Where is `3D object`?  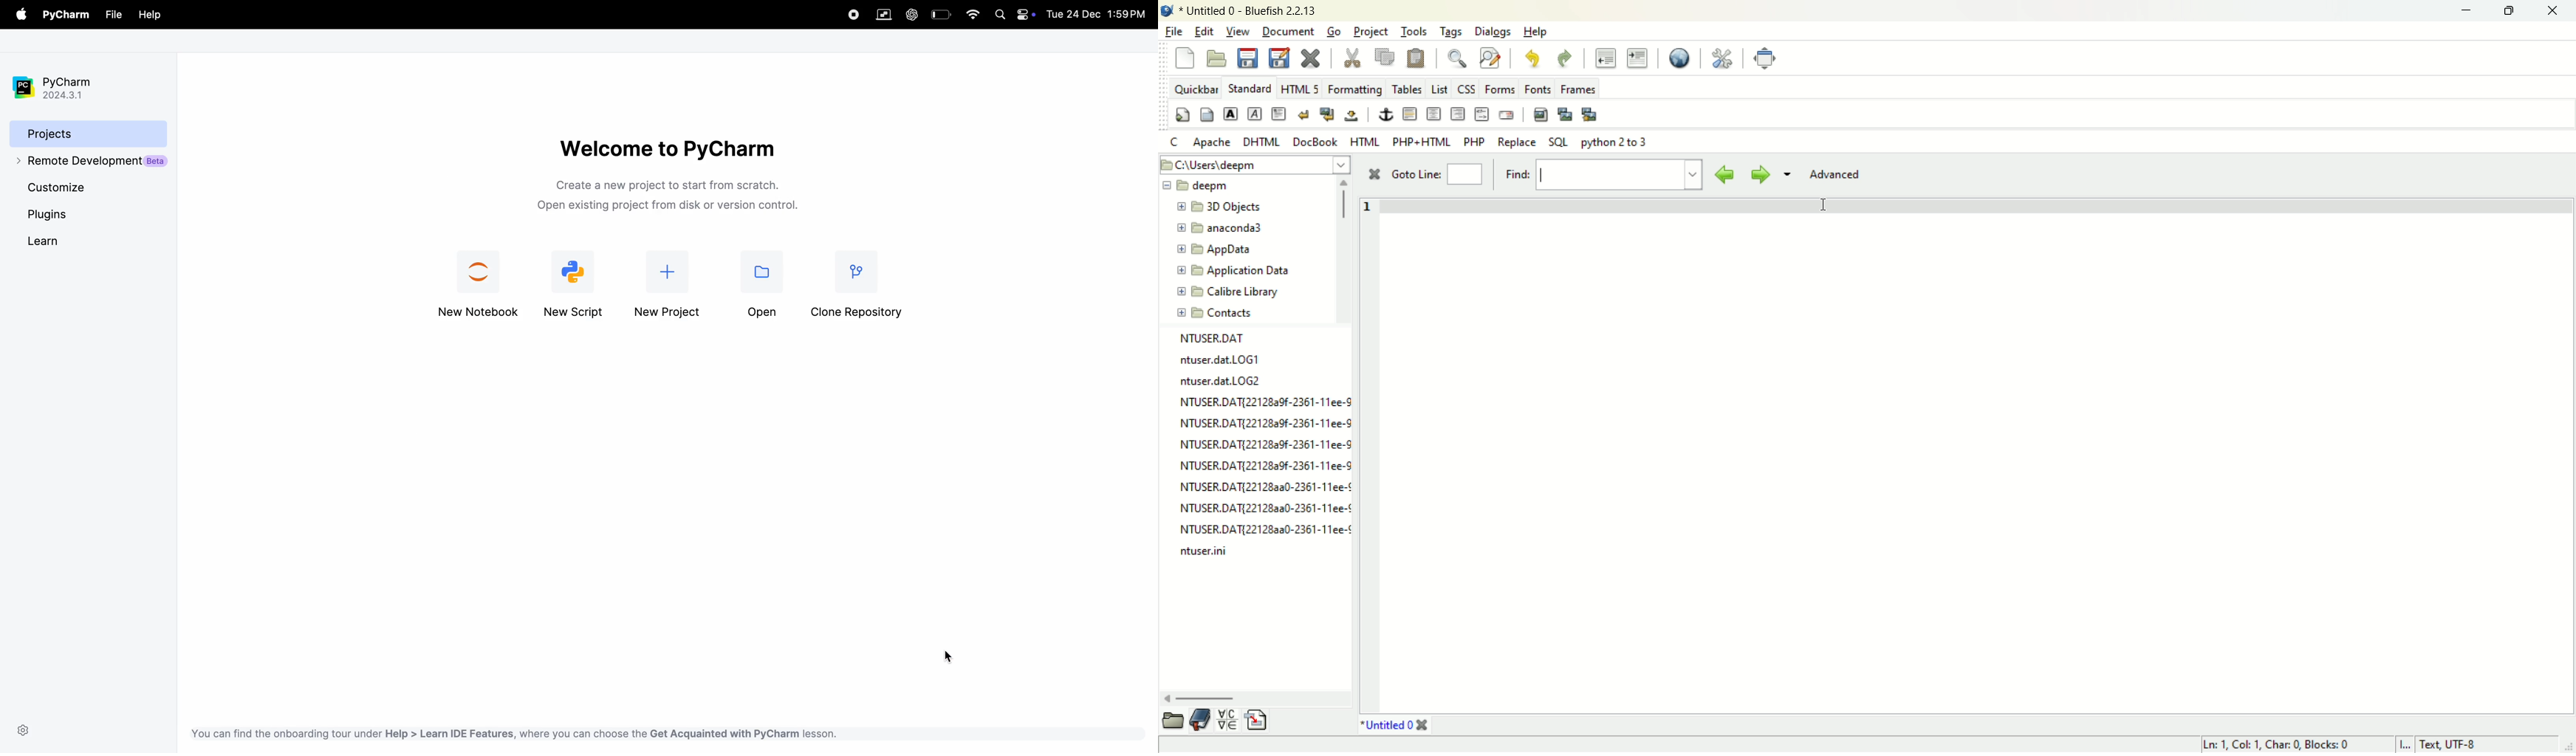
3D object is located at coordinates (1224, 207).